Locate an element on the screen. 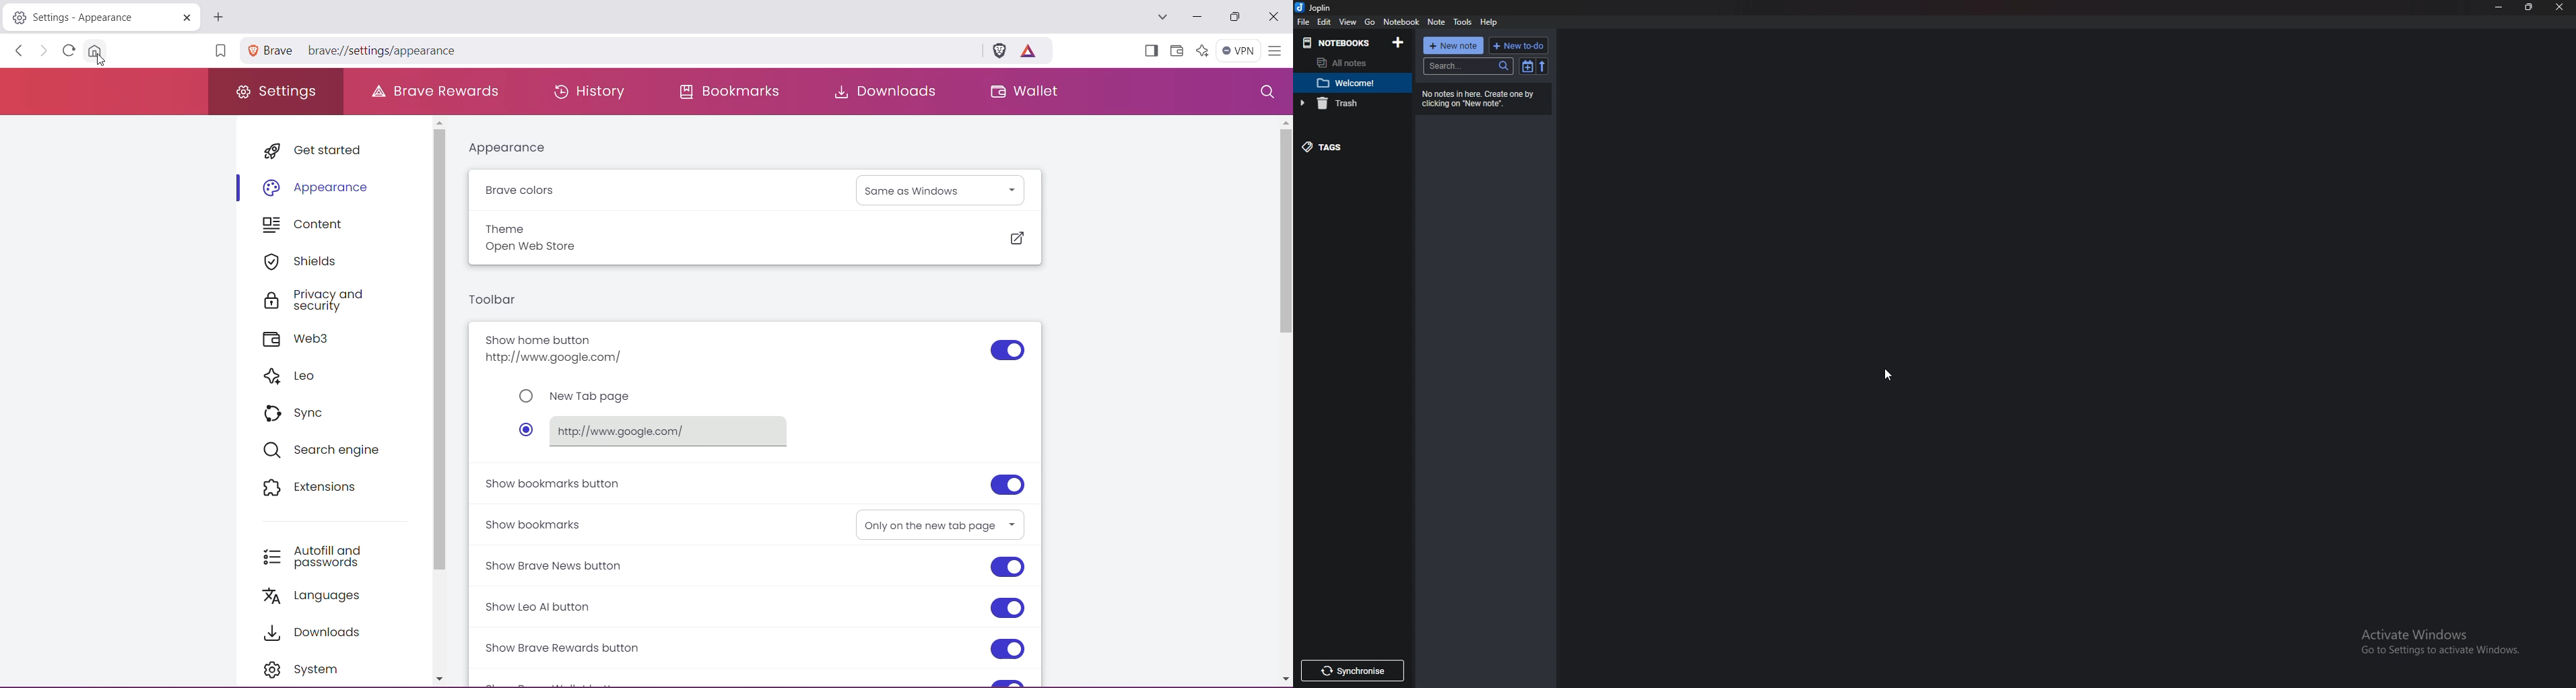  Resize is located at coordinates (2529, 7).